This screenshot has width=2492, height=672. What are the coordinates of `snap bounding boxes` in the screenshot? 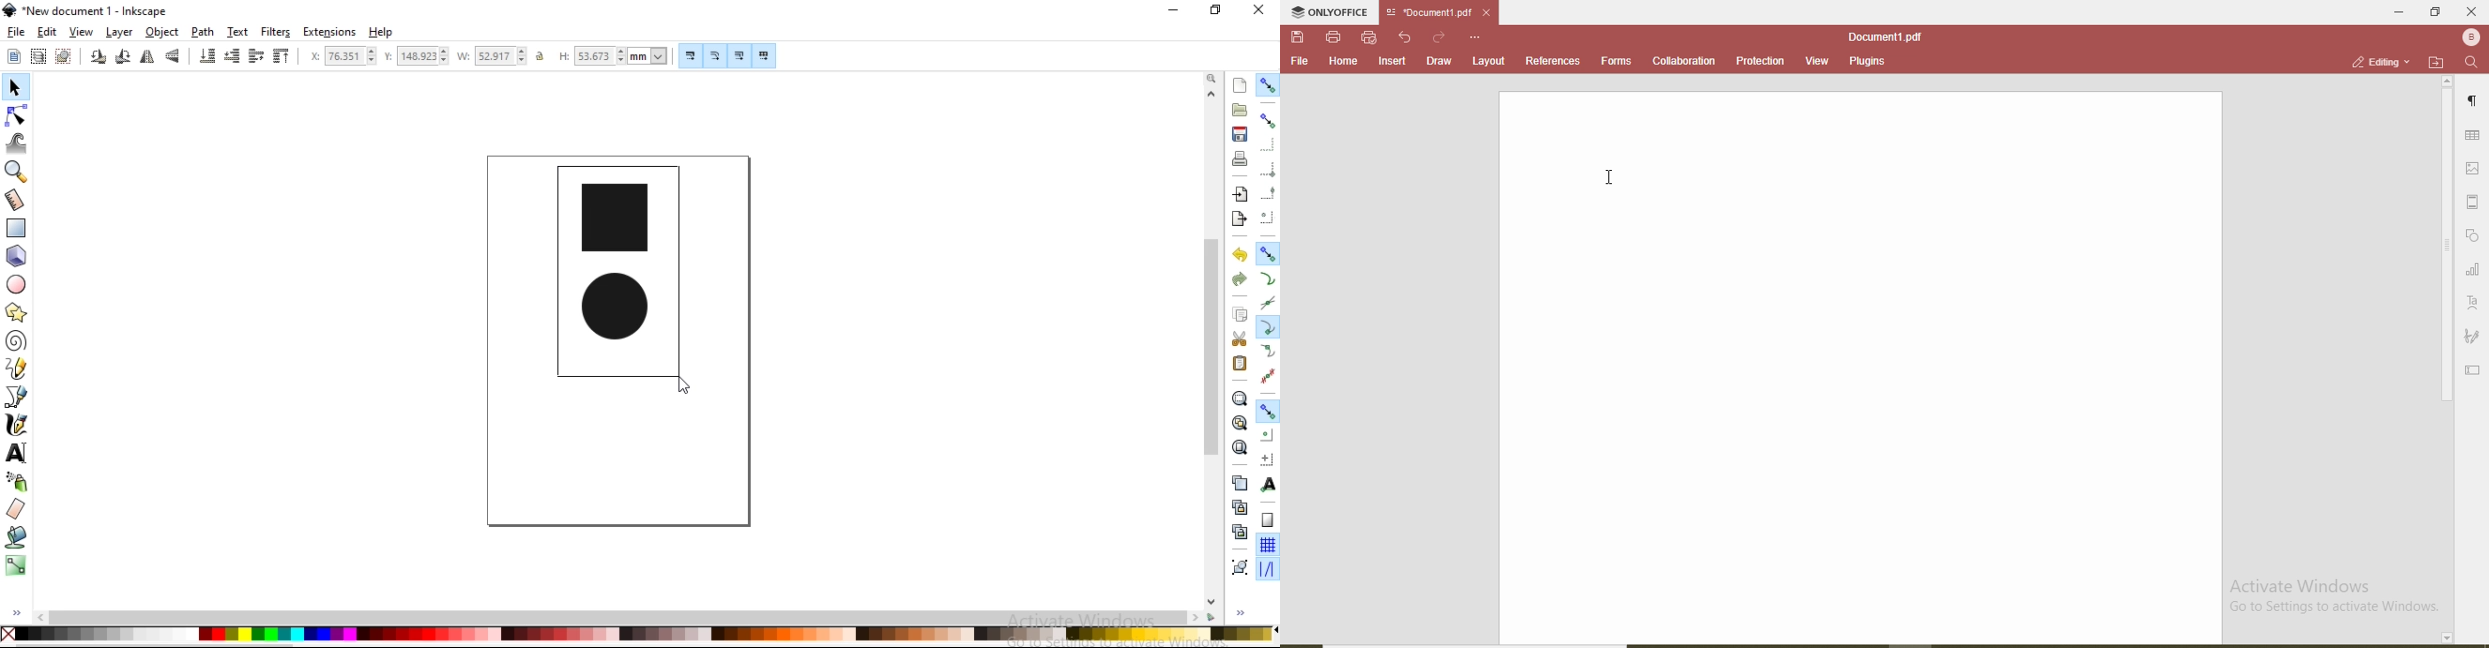 It's located at (1267, 119).